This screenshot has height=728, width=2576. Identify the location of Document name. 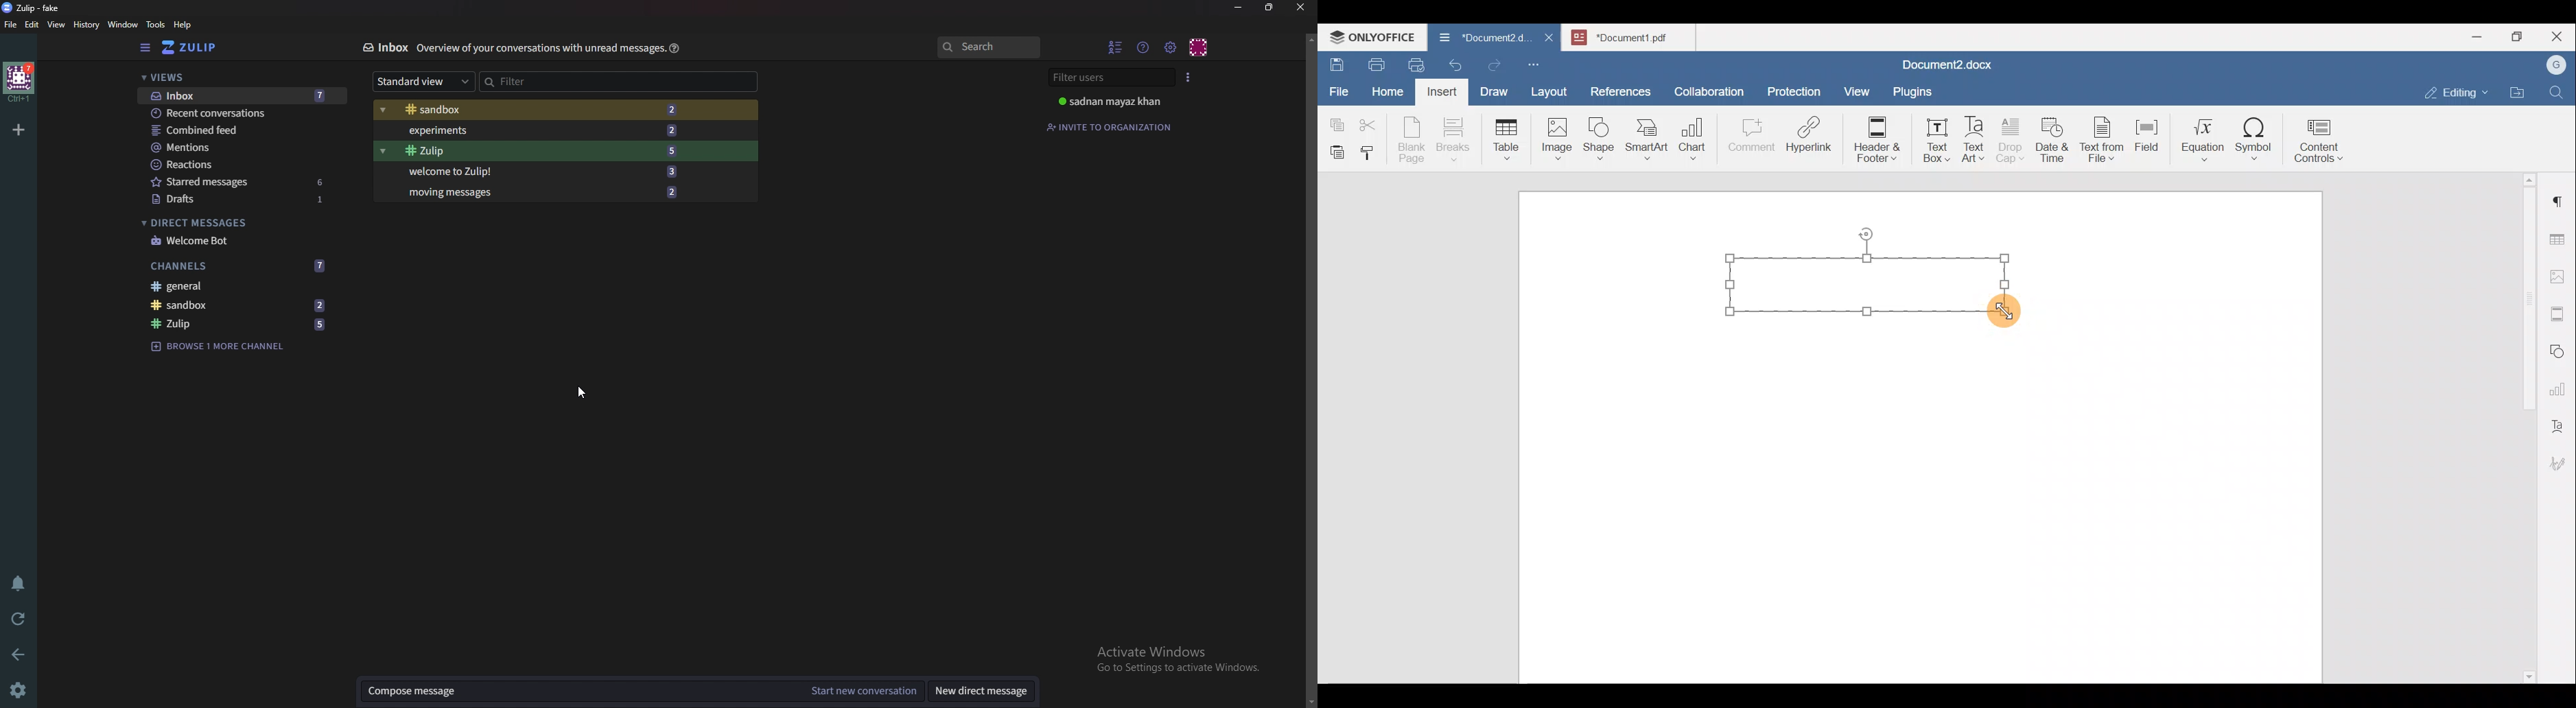
(1636, 35).